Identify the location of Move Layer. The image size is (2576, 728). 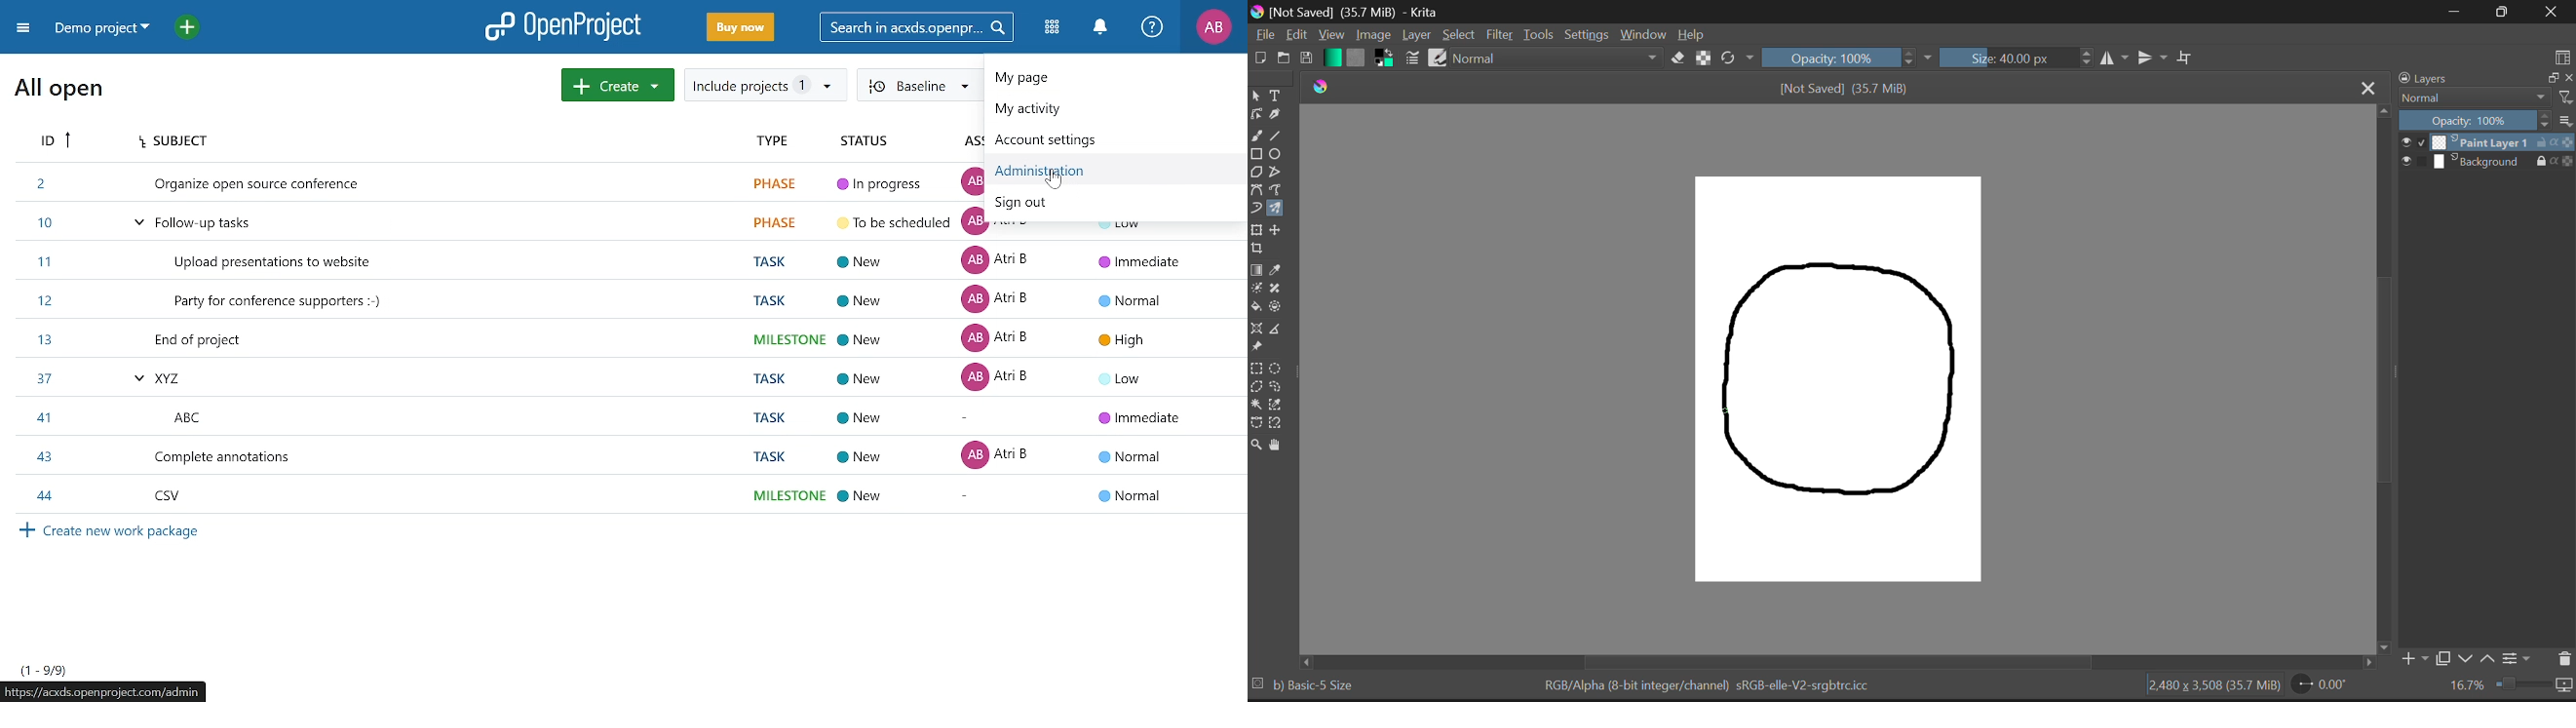
(1278, 231).